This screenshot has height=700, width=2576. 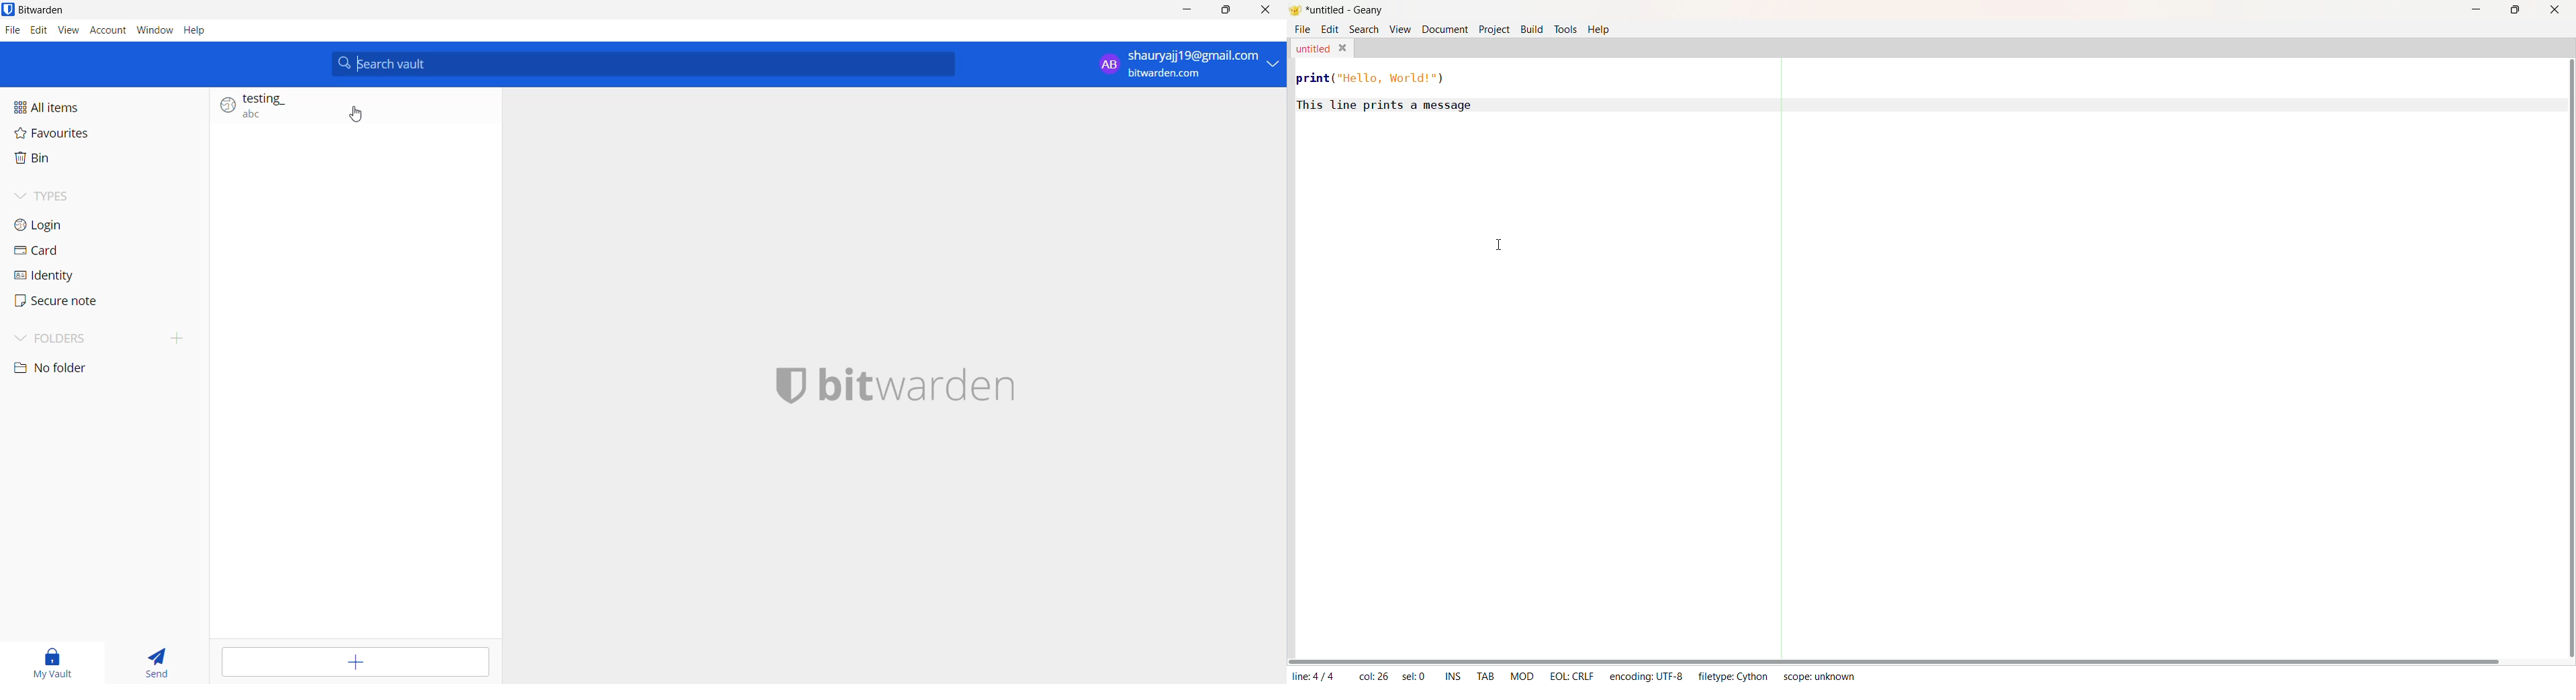 I want to click on File, so click(x=13, y=32).